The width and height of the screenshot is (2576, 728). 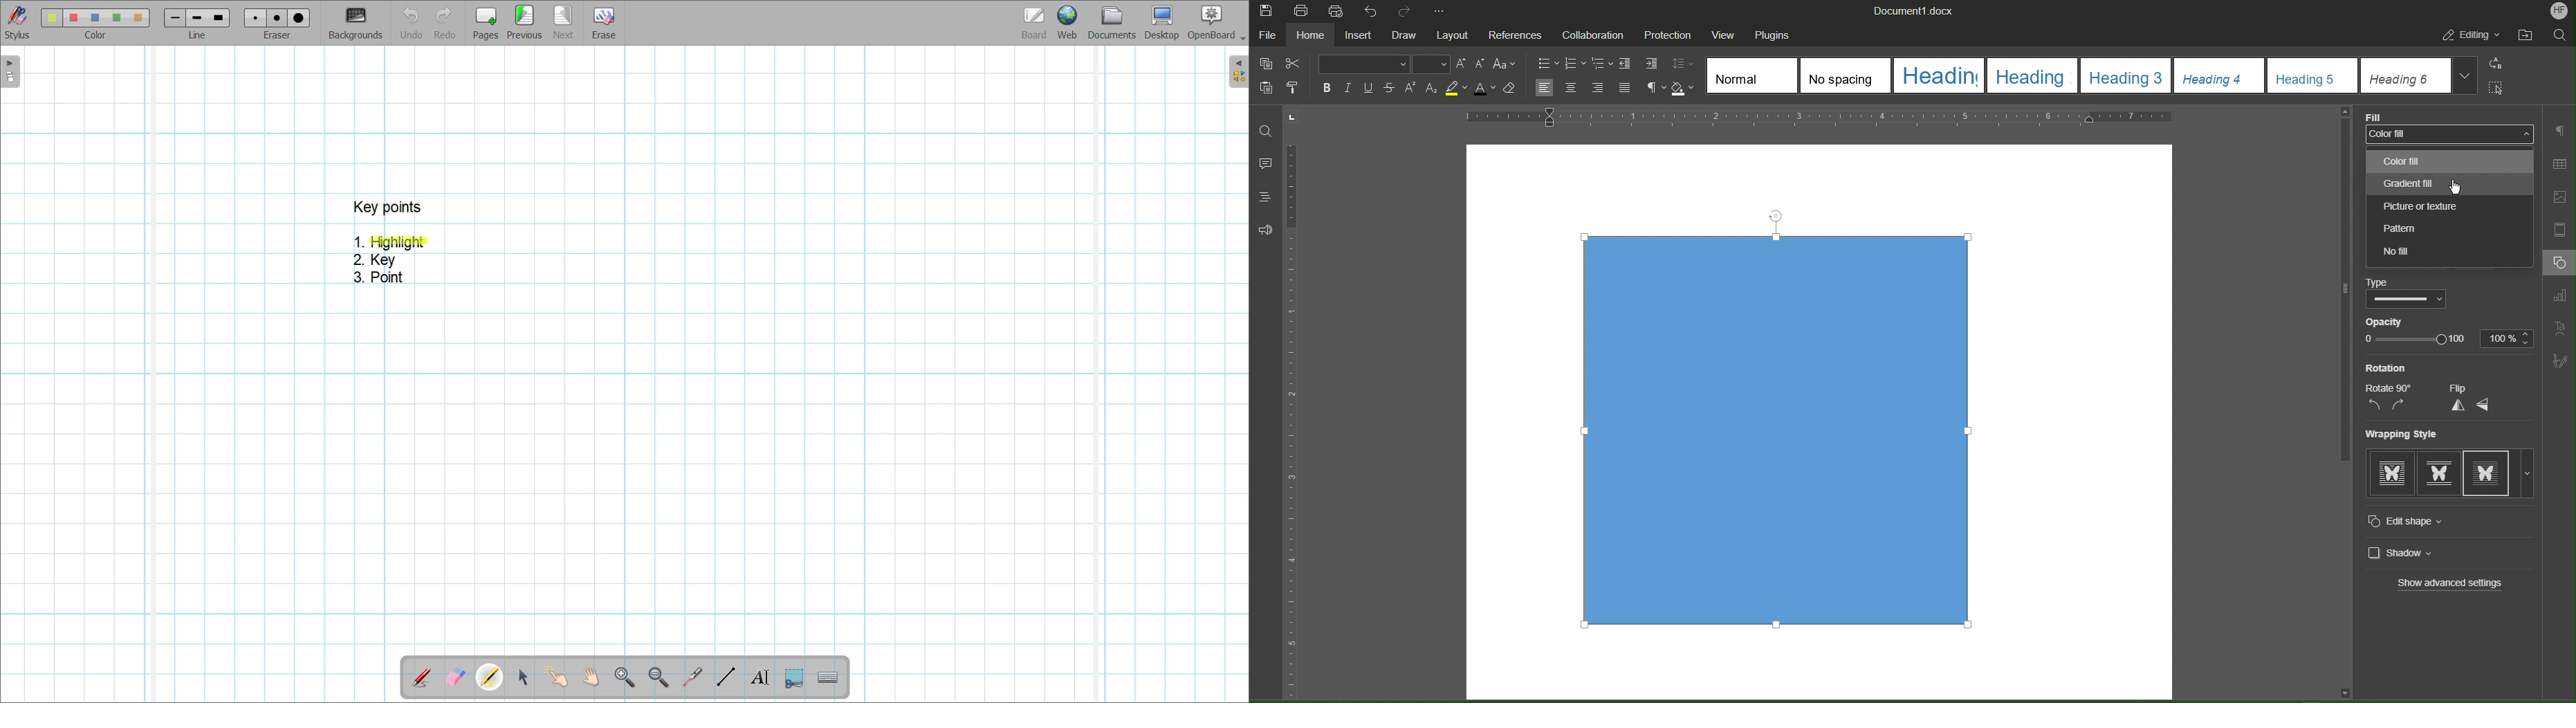 What do you see at coordinates (2401, 434) in the screenshot?
I see `Wrapping Style` at bounding box center [2401, 434].